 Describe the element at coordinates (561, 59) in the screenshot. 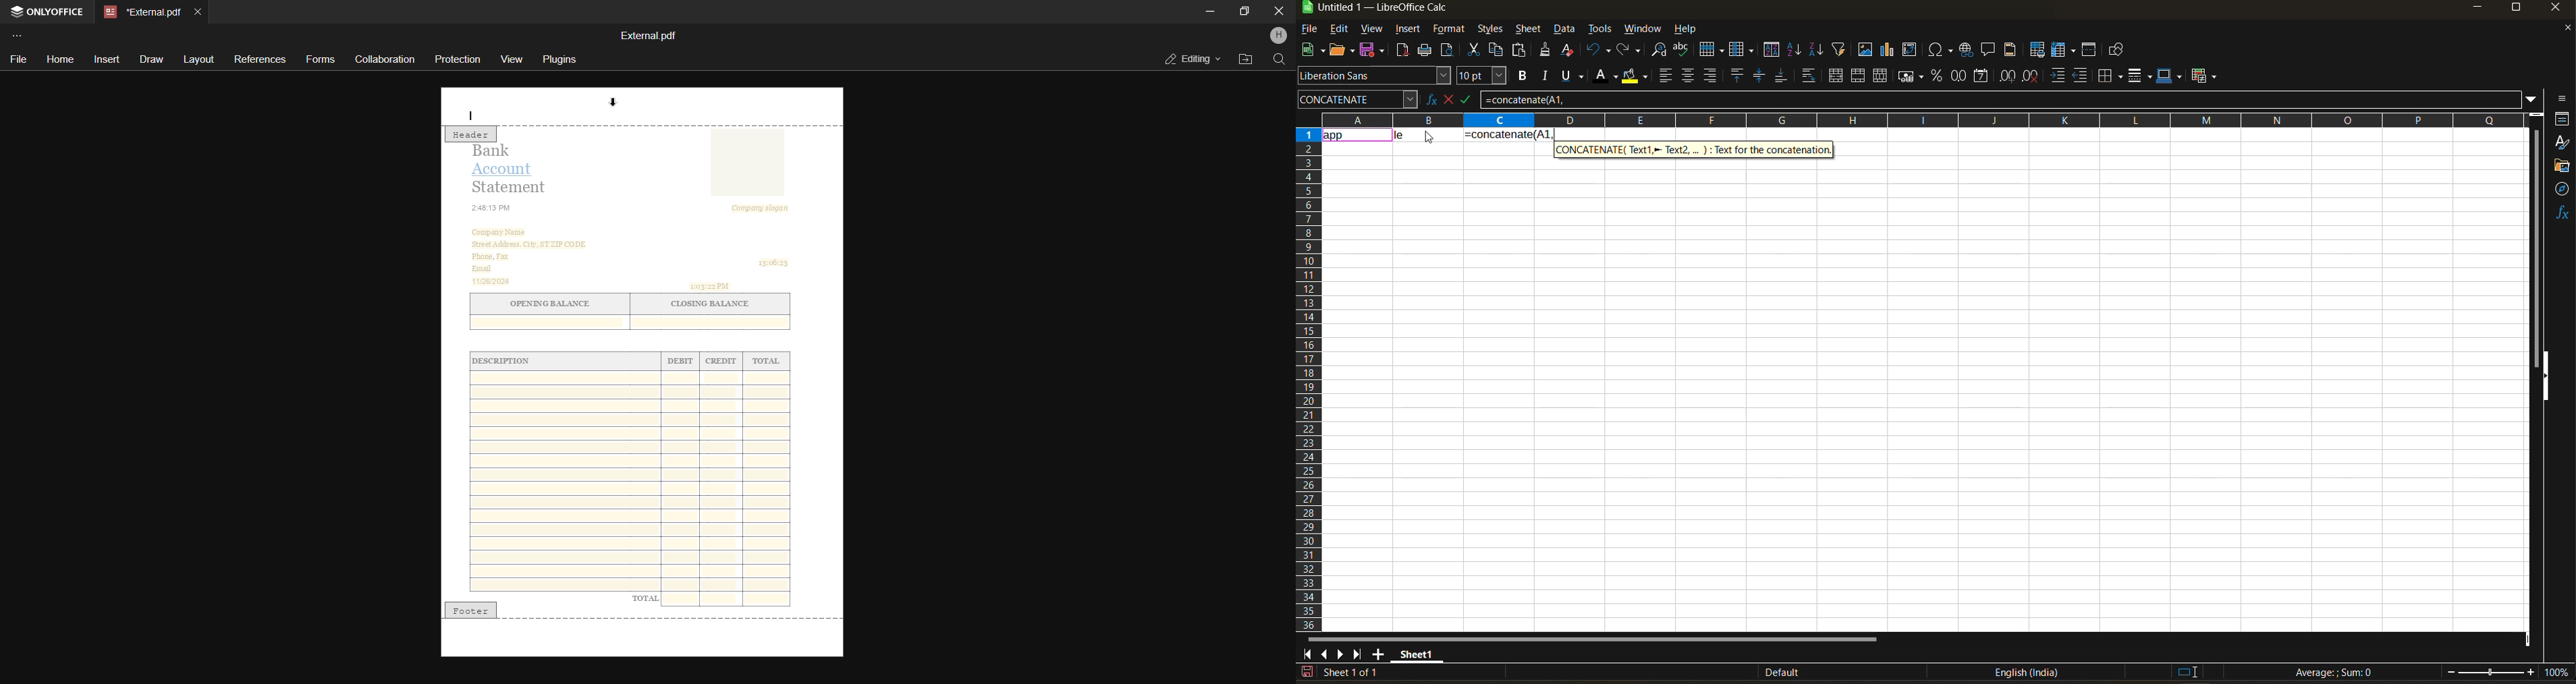

I see `plugins` at that location.